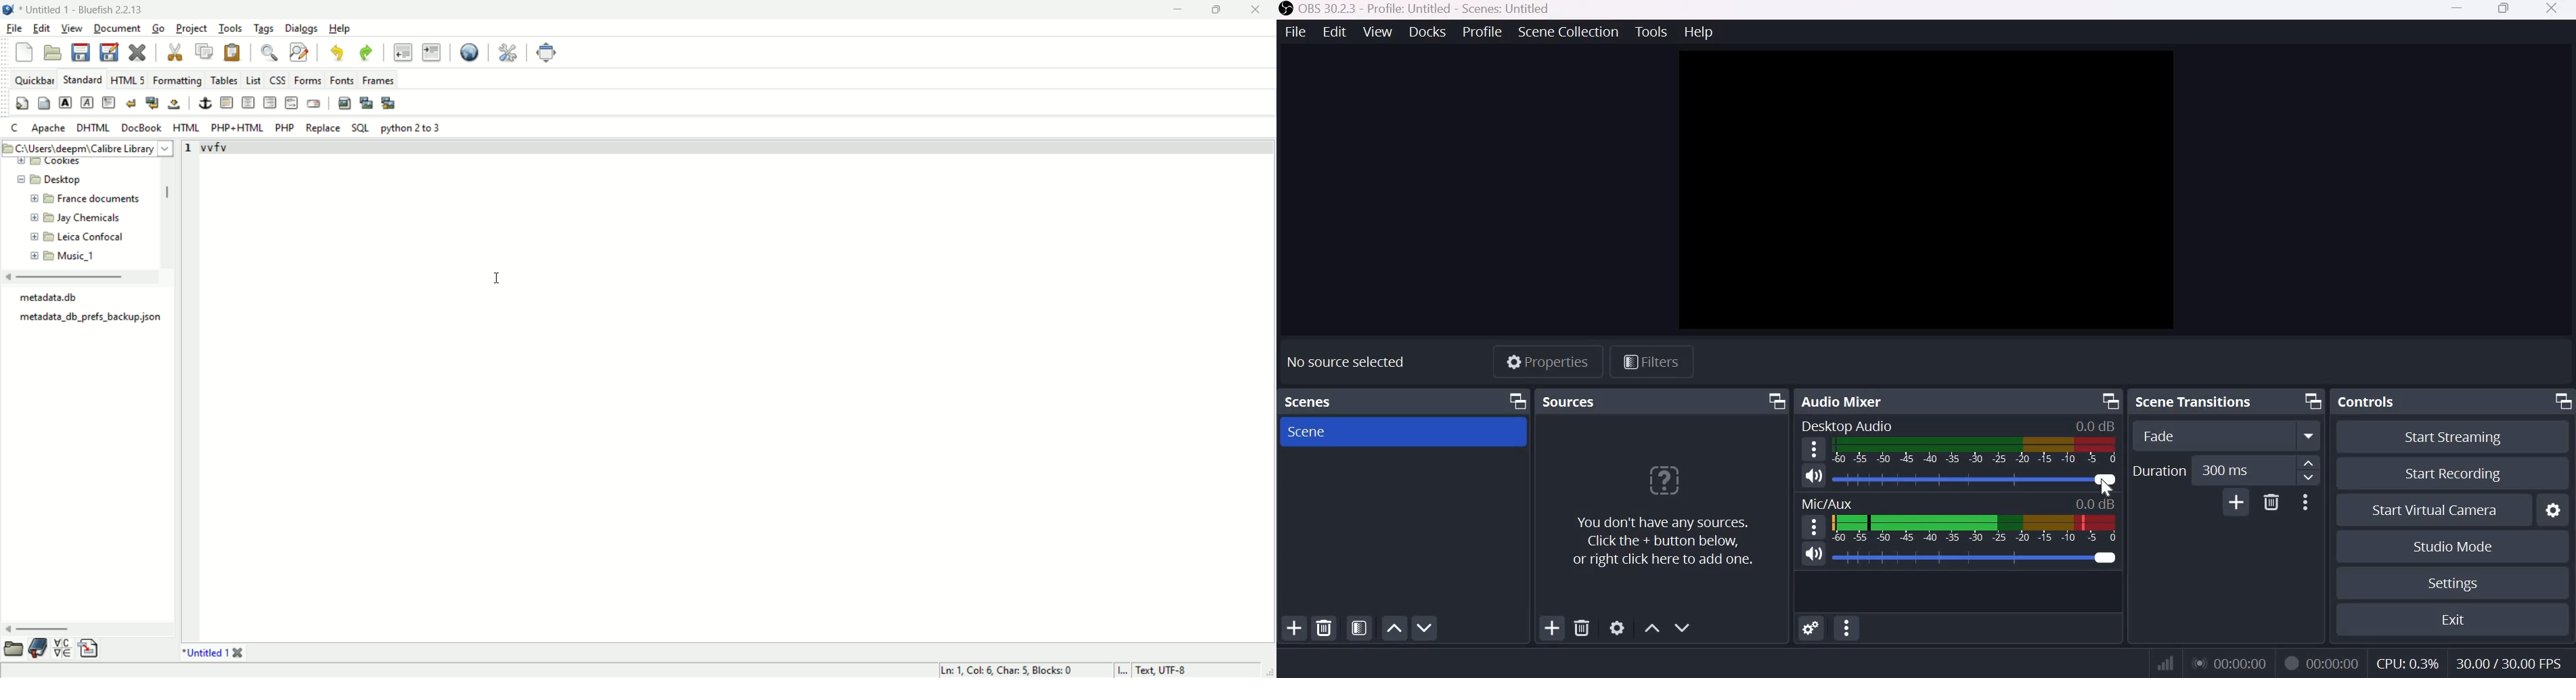 The height and width of the screenshot is (700, 2576). Describe the element at coordinates (116, 29) in the screenshot. I see `document` at that location.